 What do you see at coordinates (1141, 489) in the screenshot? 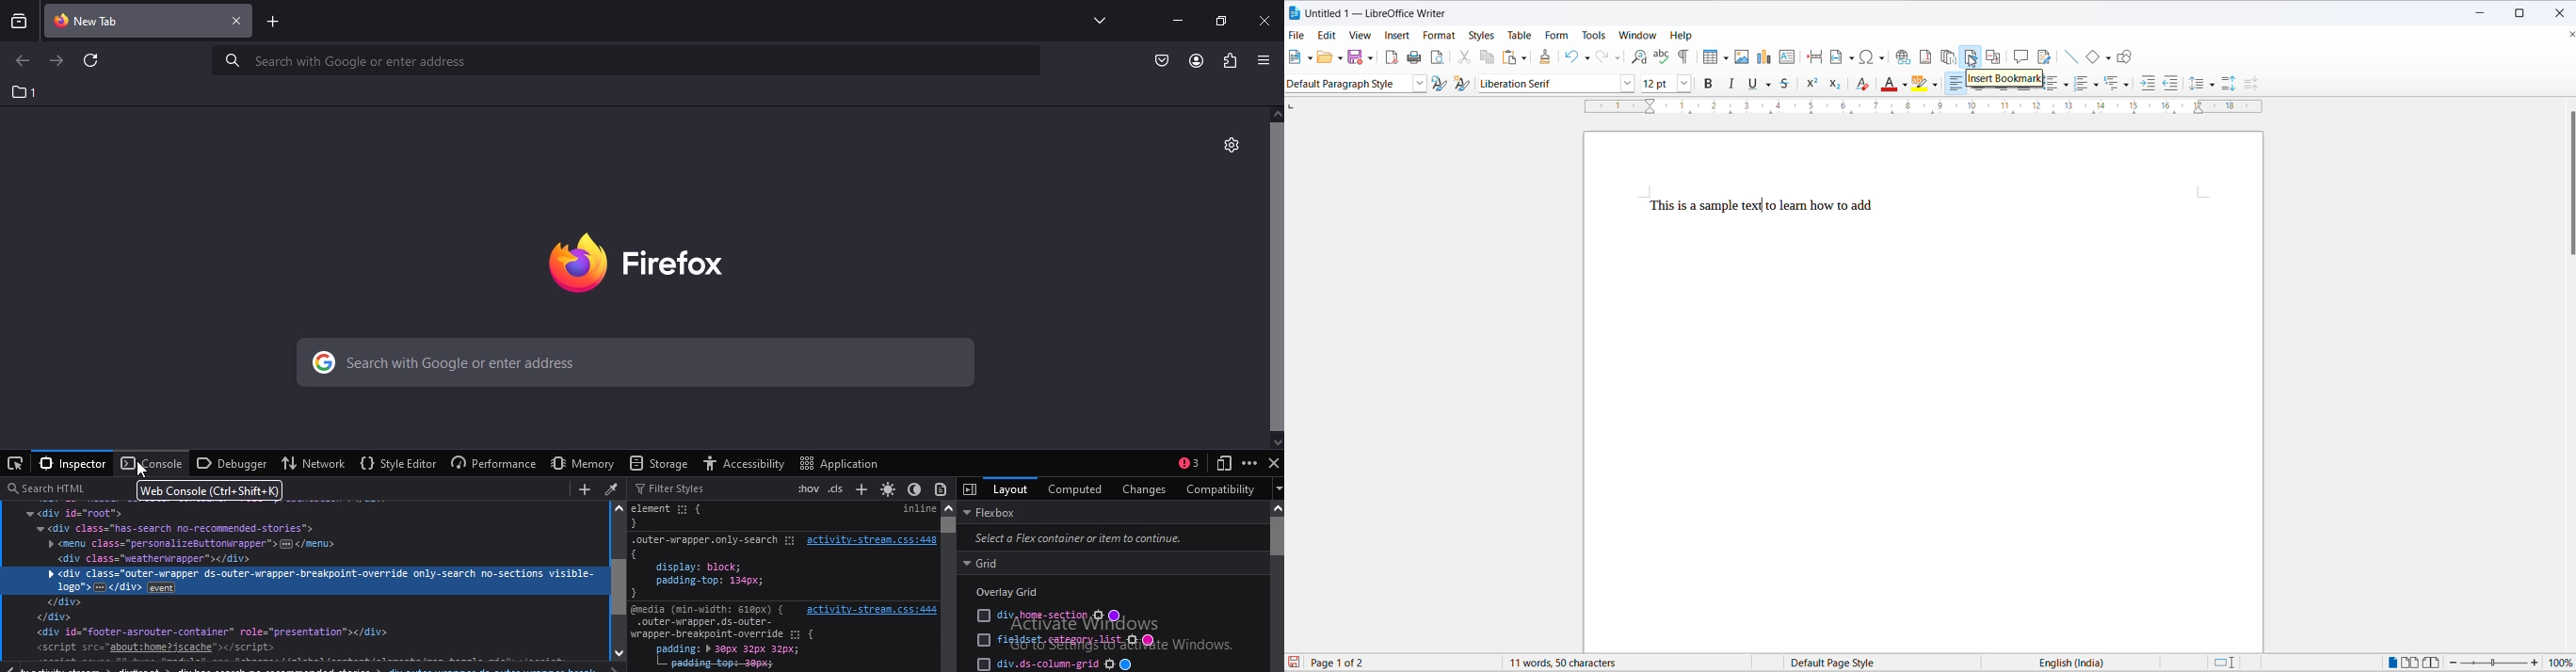
I see `changes` at bounding box center [1141, 489].